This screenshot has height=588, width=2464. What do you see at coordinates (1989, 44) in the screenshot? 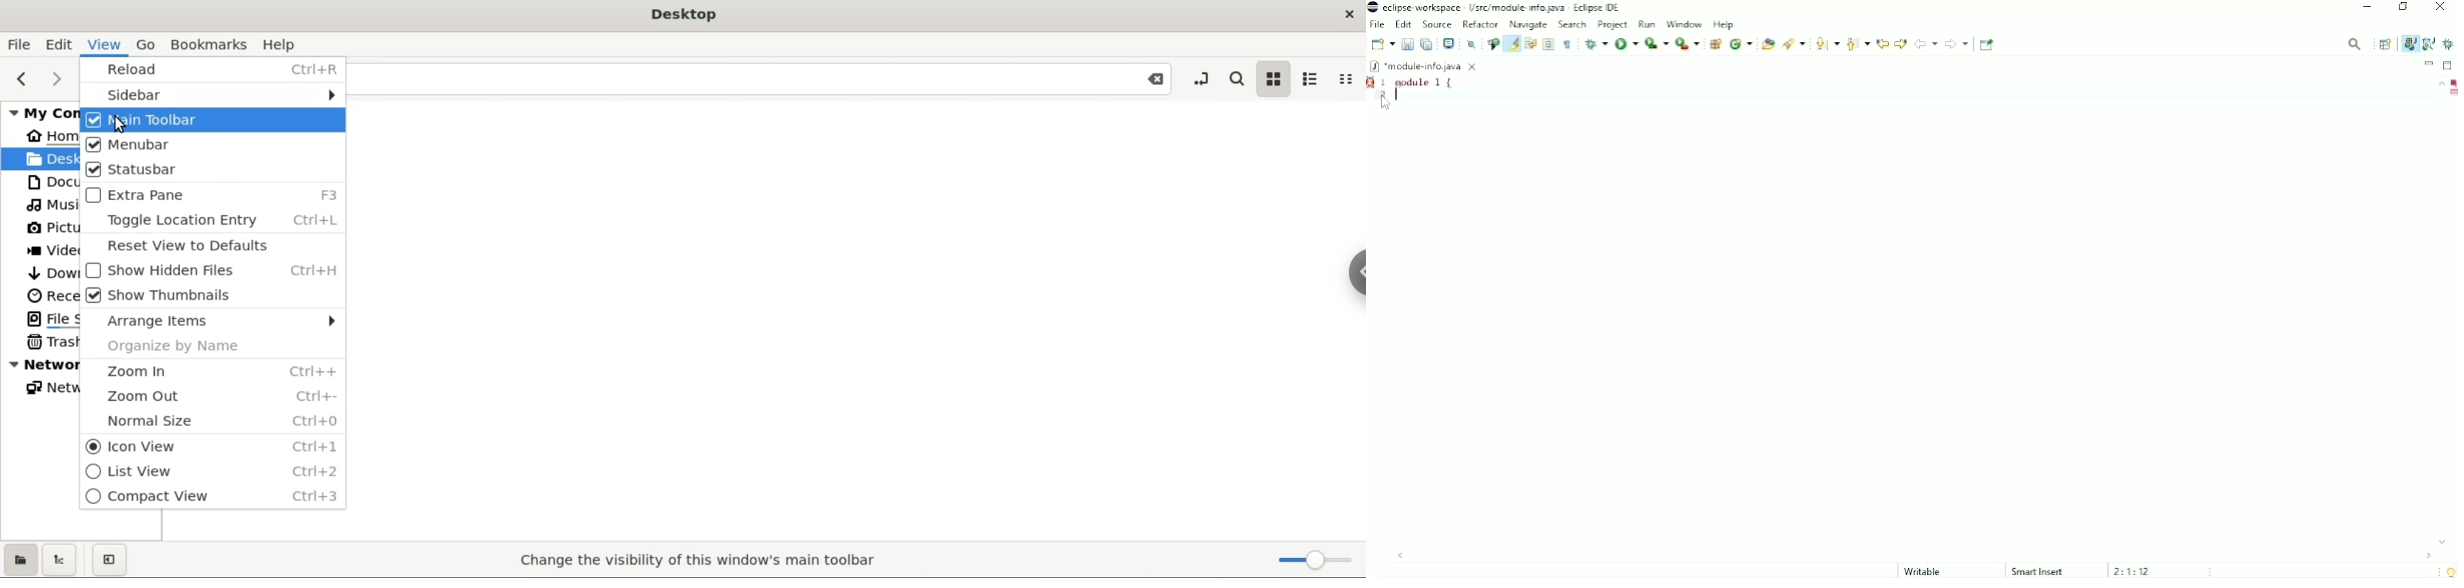
I see `Pin Editor` at bounding box center [1989, 44].